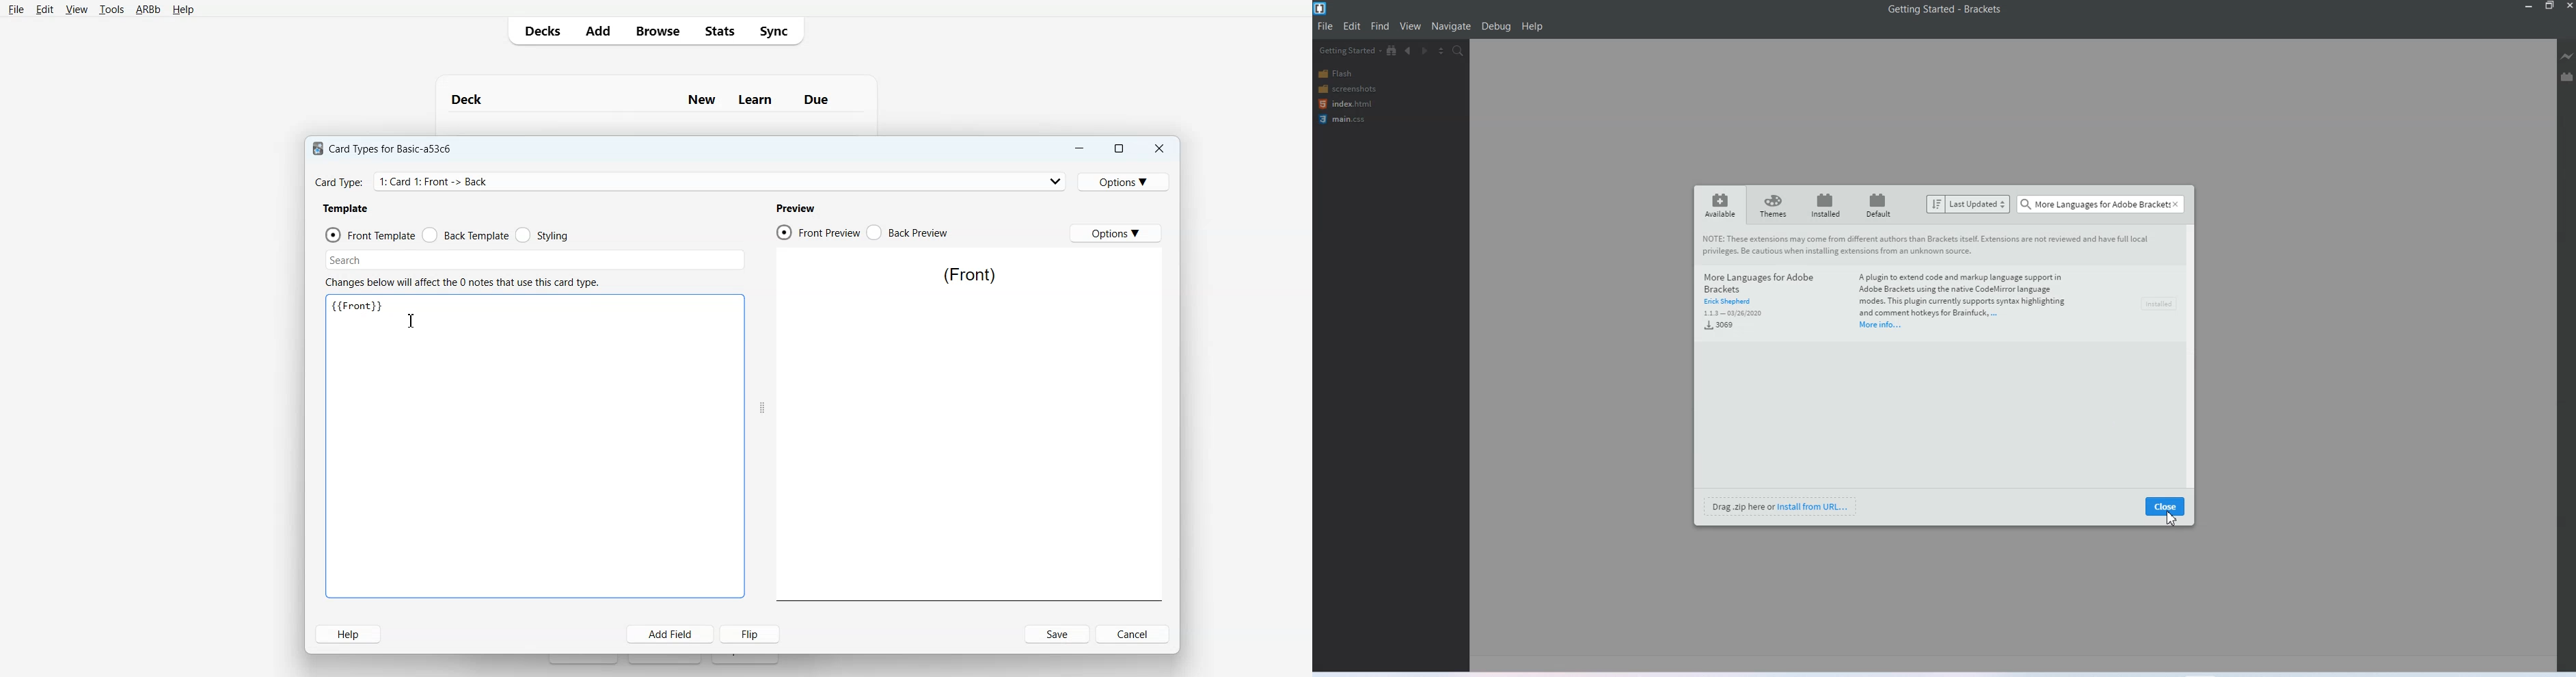 The height and width of the screenshot is (700, 2576). I want to click on Add Field, so click(670, 634).